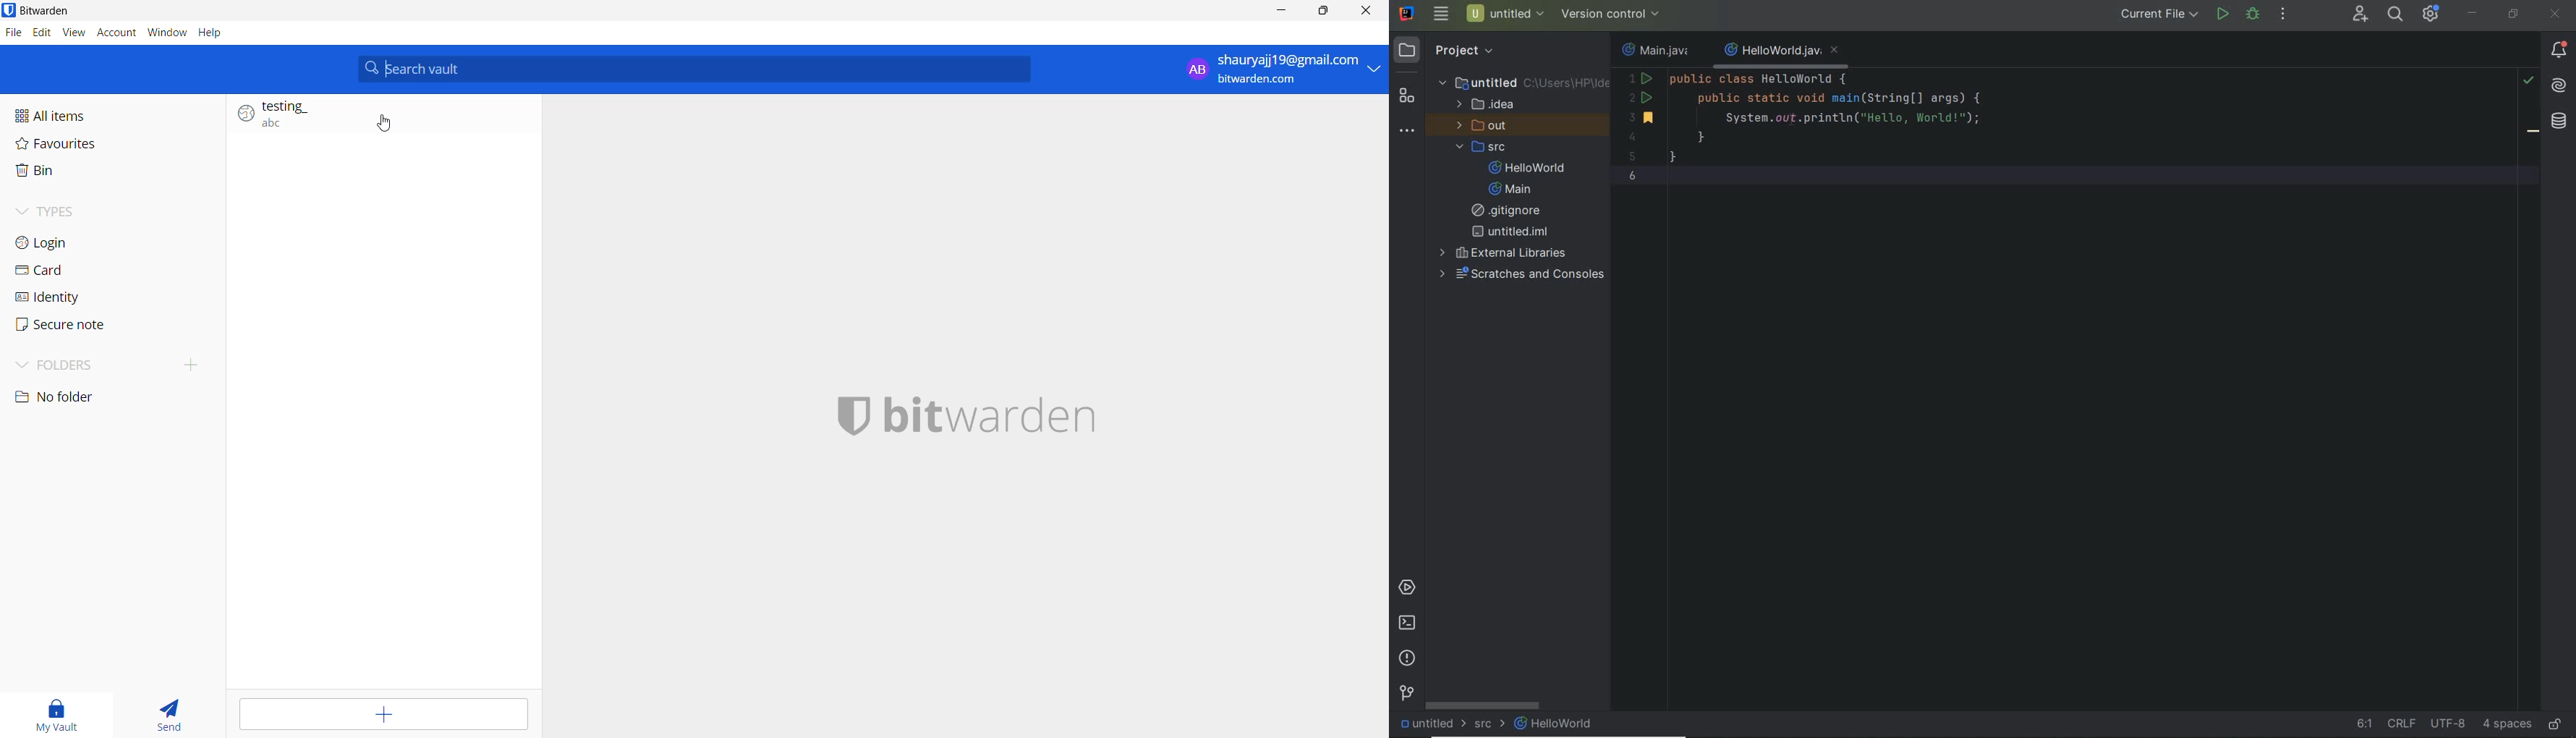 The image size is (2576, 756). Describe the element at coordinates (2556, 14) in the screenshot. I see `close` at that location.